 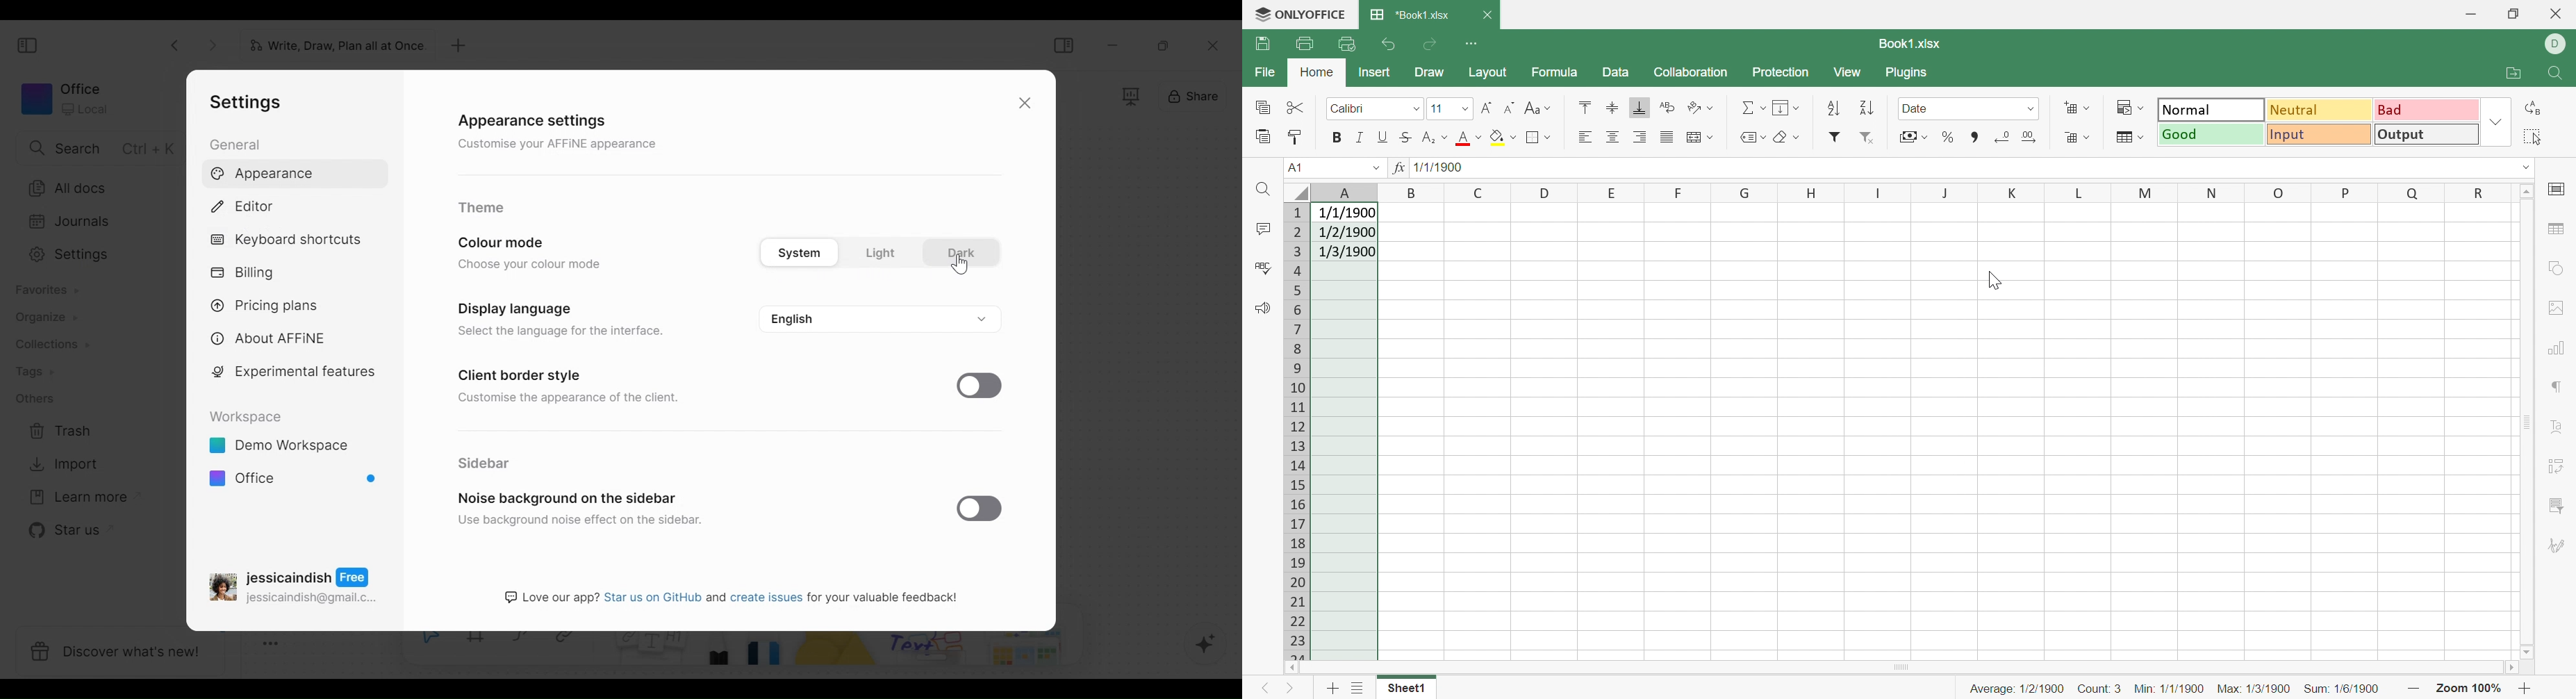 What do you see at coordinates (1670, 107) in the screenshot?
I see `Wrap text` at bounding box center [1670, 107].